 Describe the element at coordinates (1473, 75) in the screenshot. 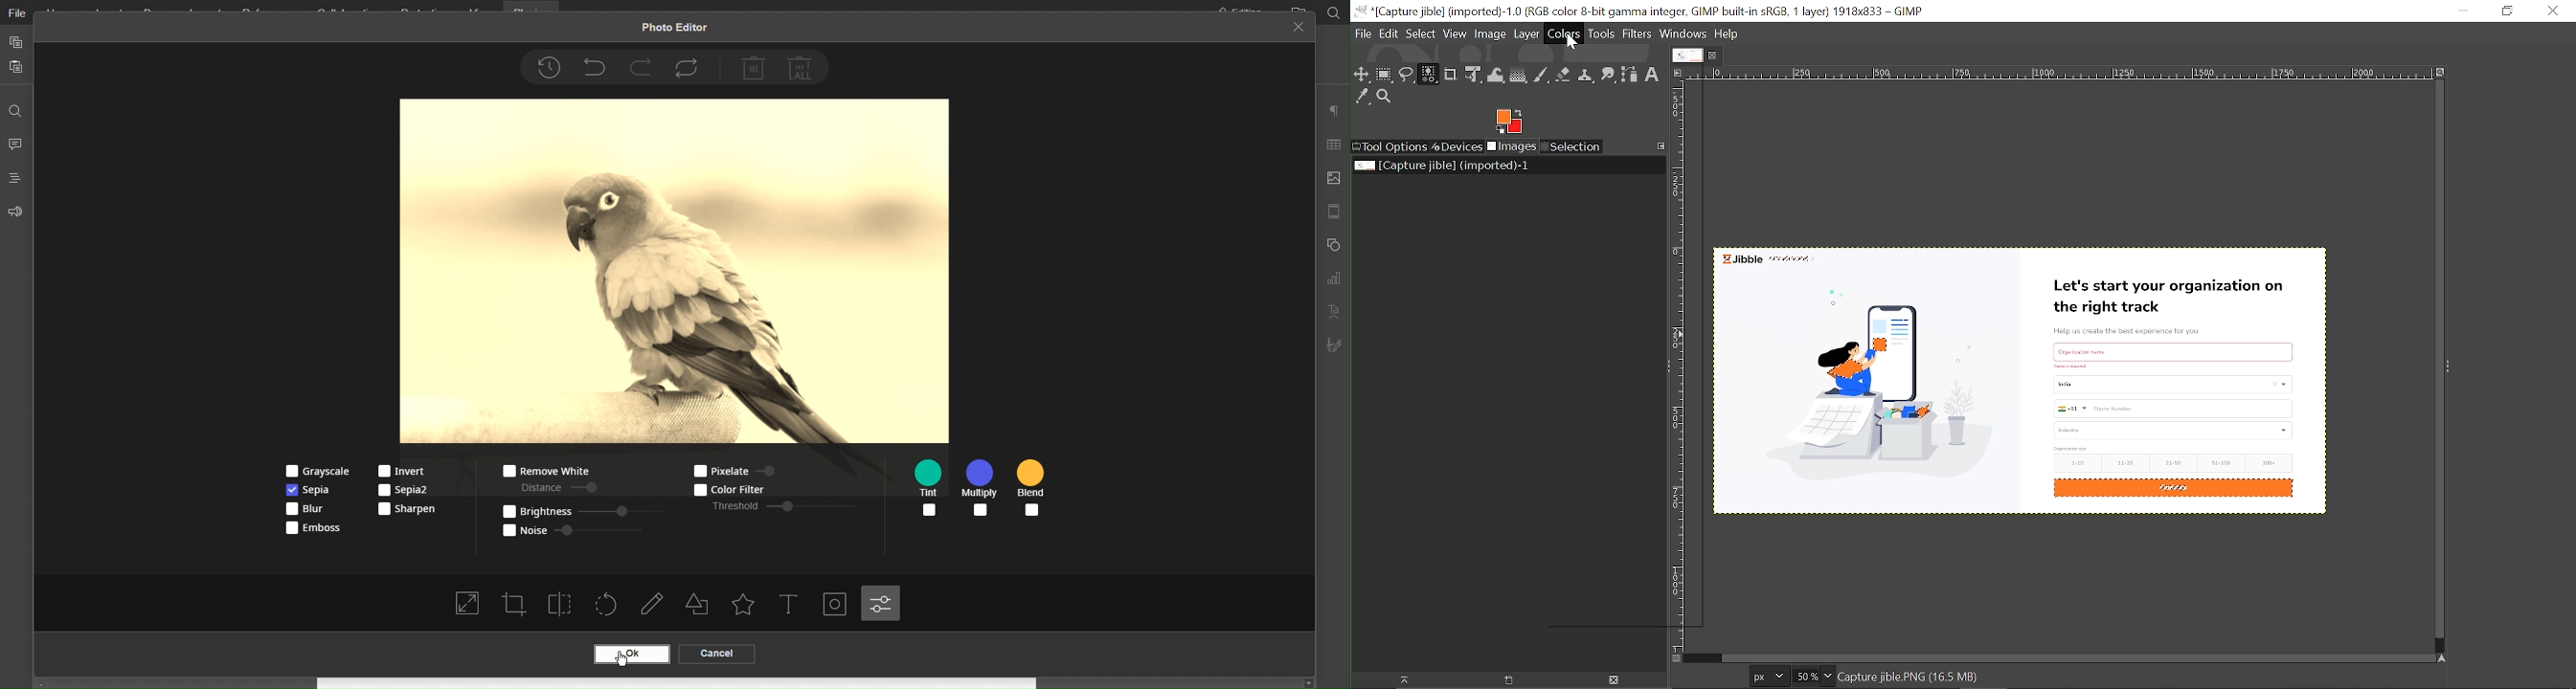

I see `Unified transform tool` at that location.